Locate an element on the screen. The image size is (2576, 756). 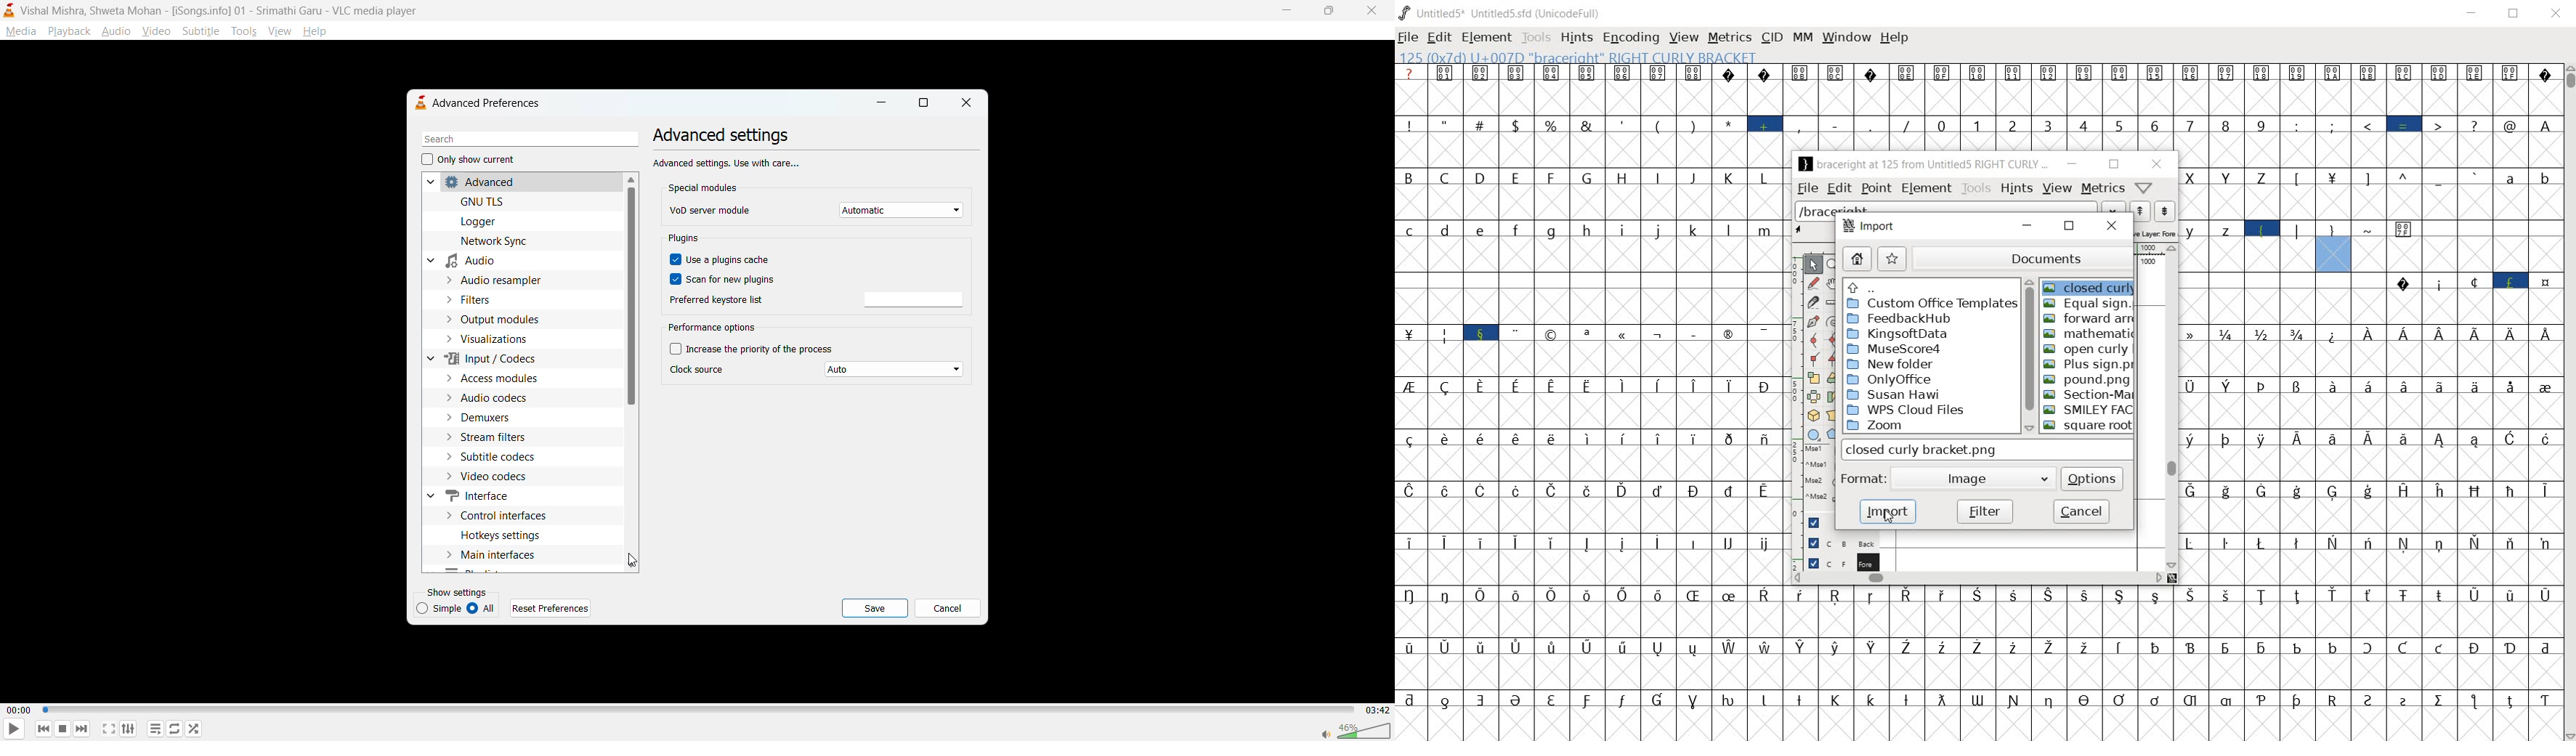
save is located at coordinates (875, 609).